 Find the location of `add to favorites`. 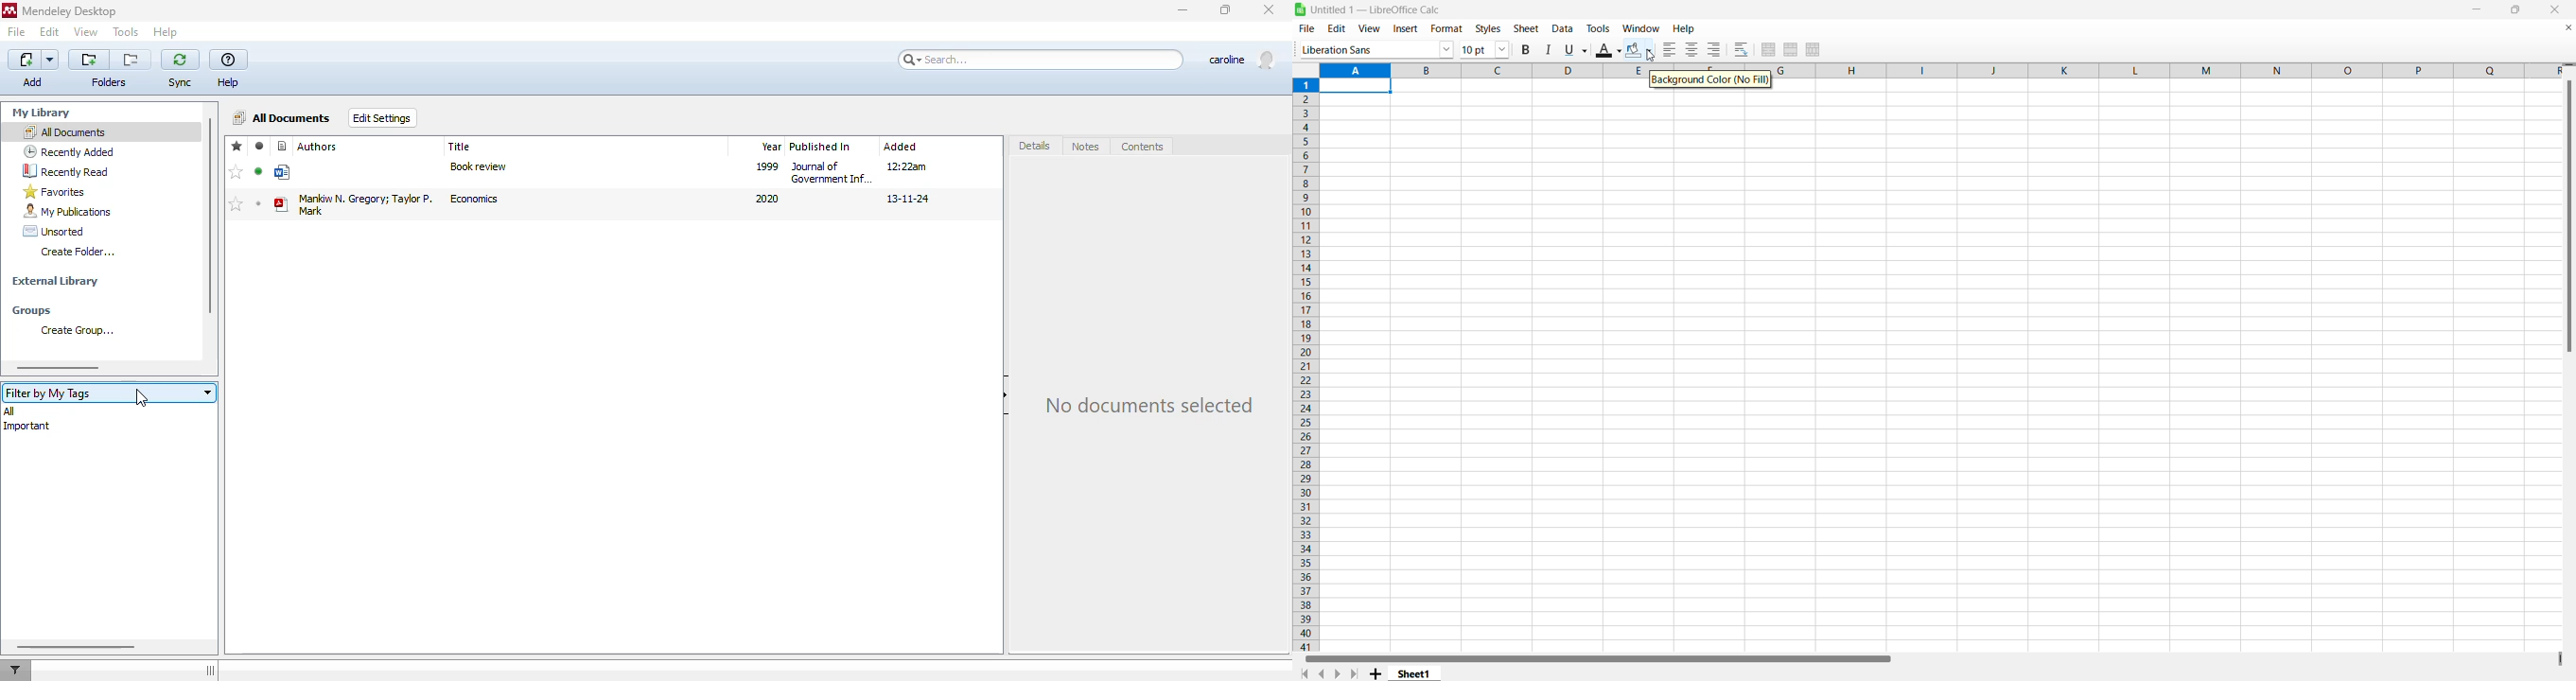

add to favorites is located at coordinates (237, 172).